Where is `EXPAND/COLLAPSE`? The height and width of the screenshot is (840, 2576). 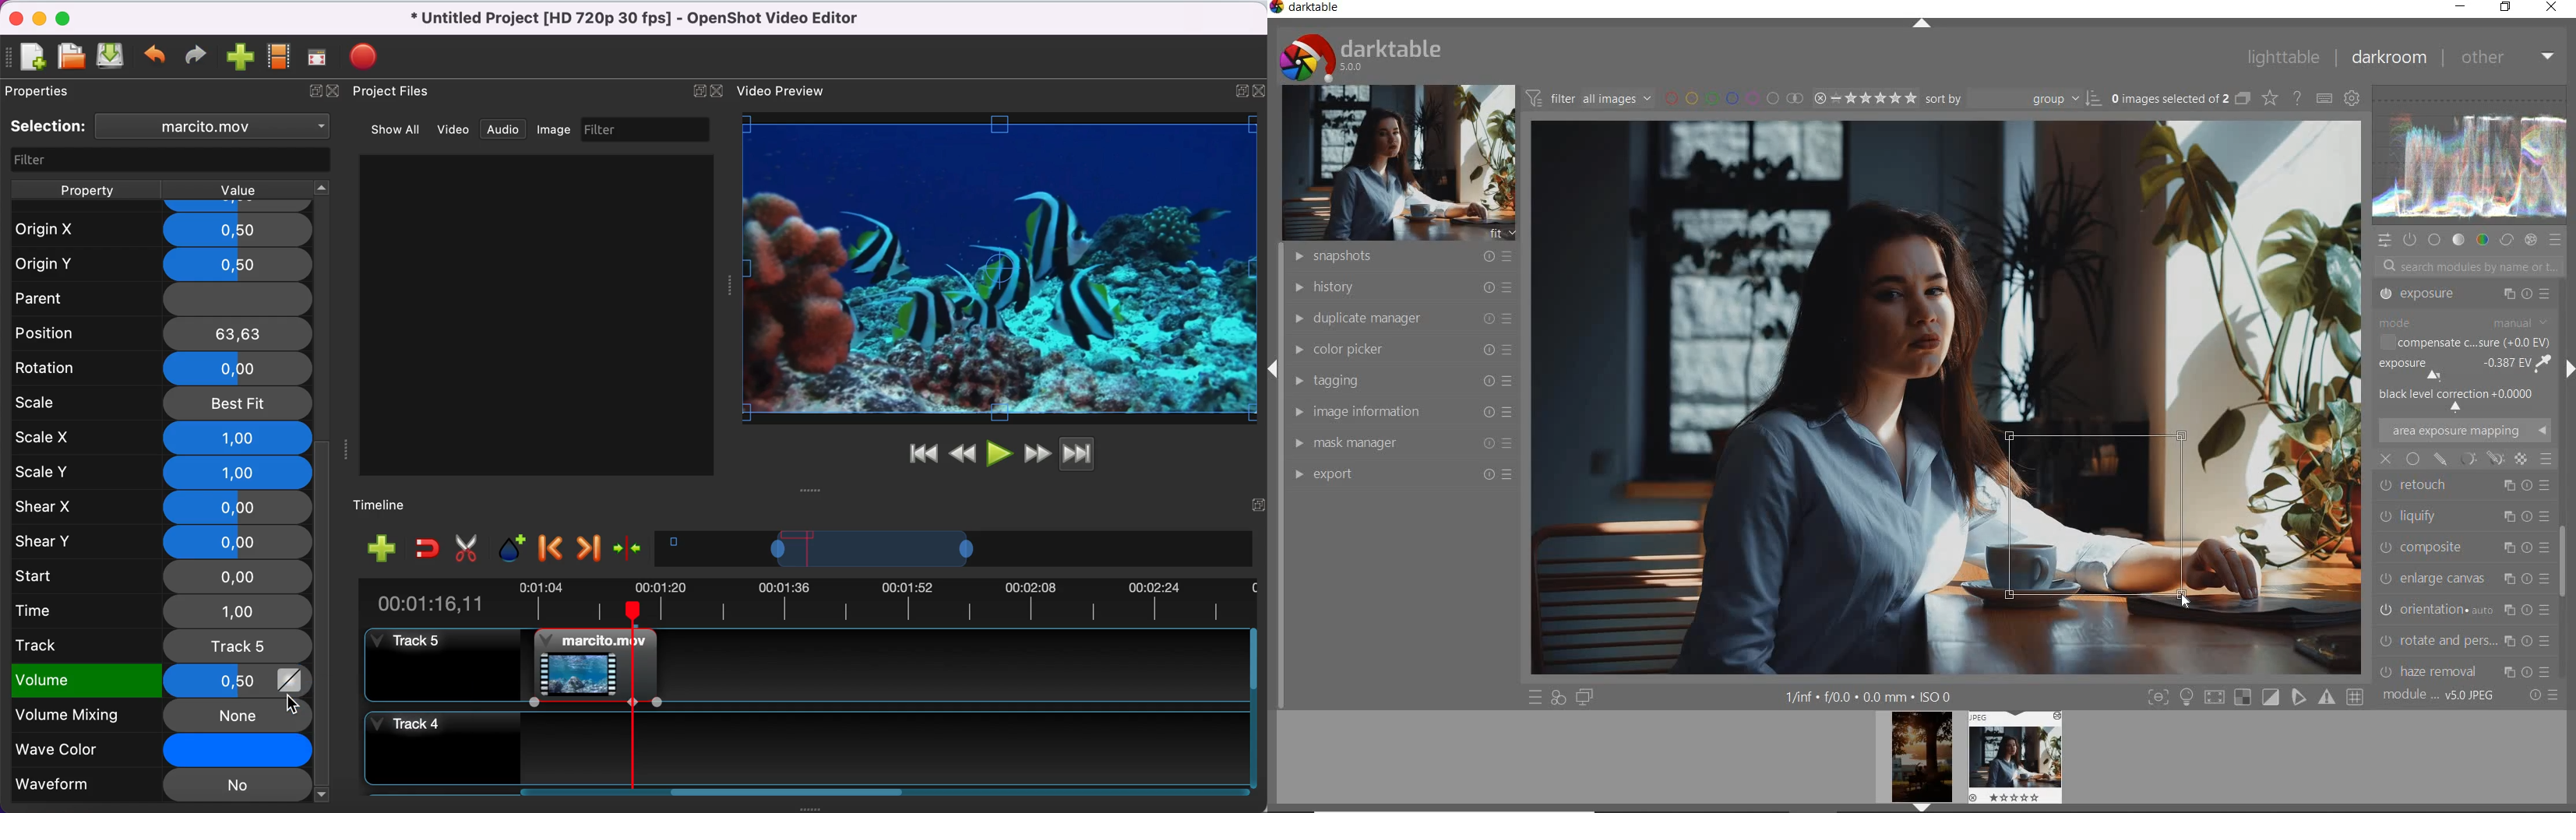
EXPAND/COLLAPSE is located at coordinates (2568, 369).